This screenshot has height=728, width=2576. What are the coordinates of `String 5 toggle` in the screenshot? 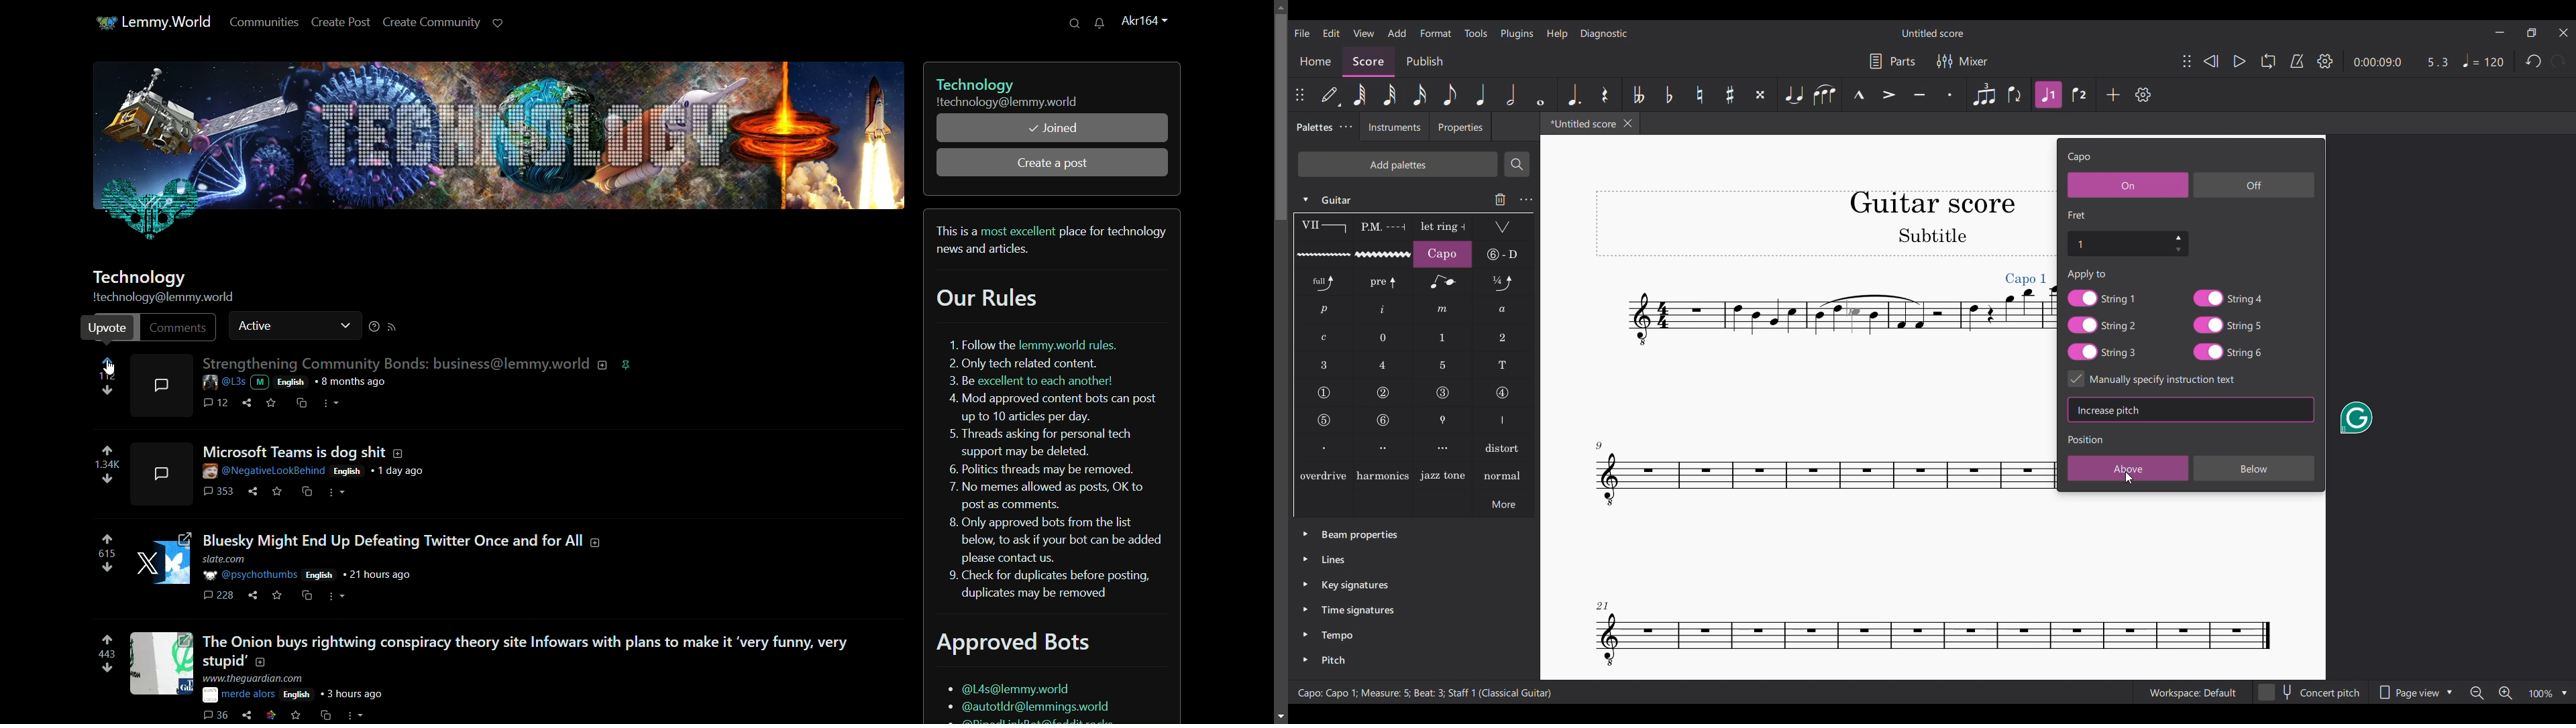 It's located at (2228, 325).